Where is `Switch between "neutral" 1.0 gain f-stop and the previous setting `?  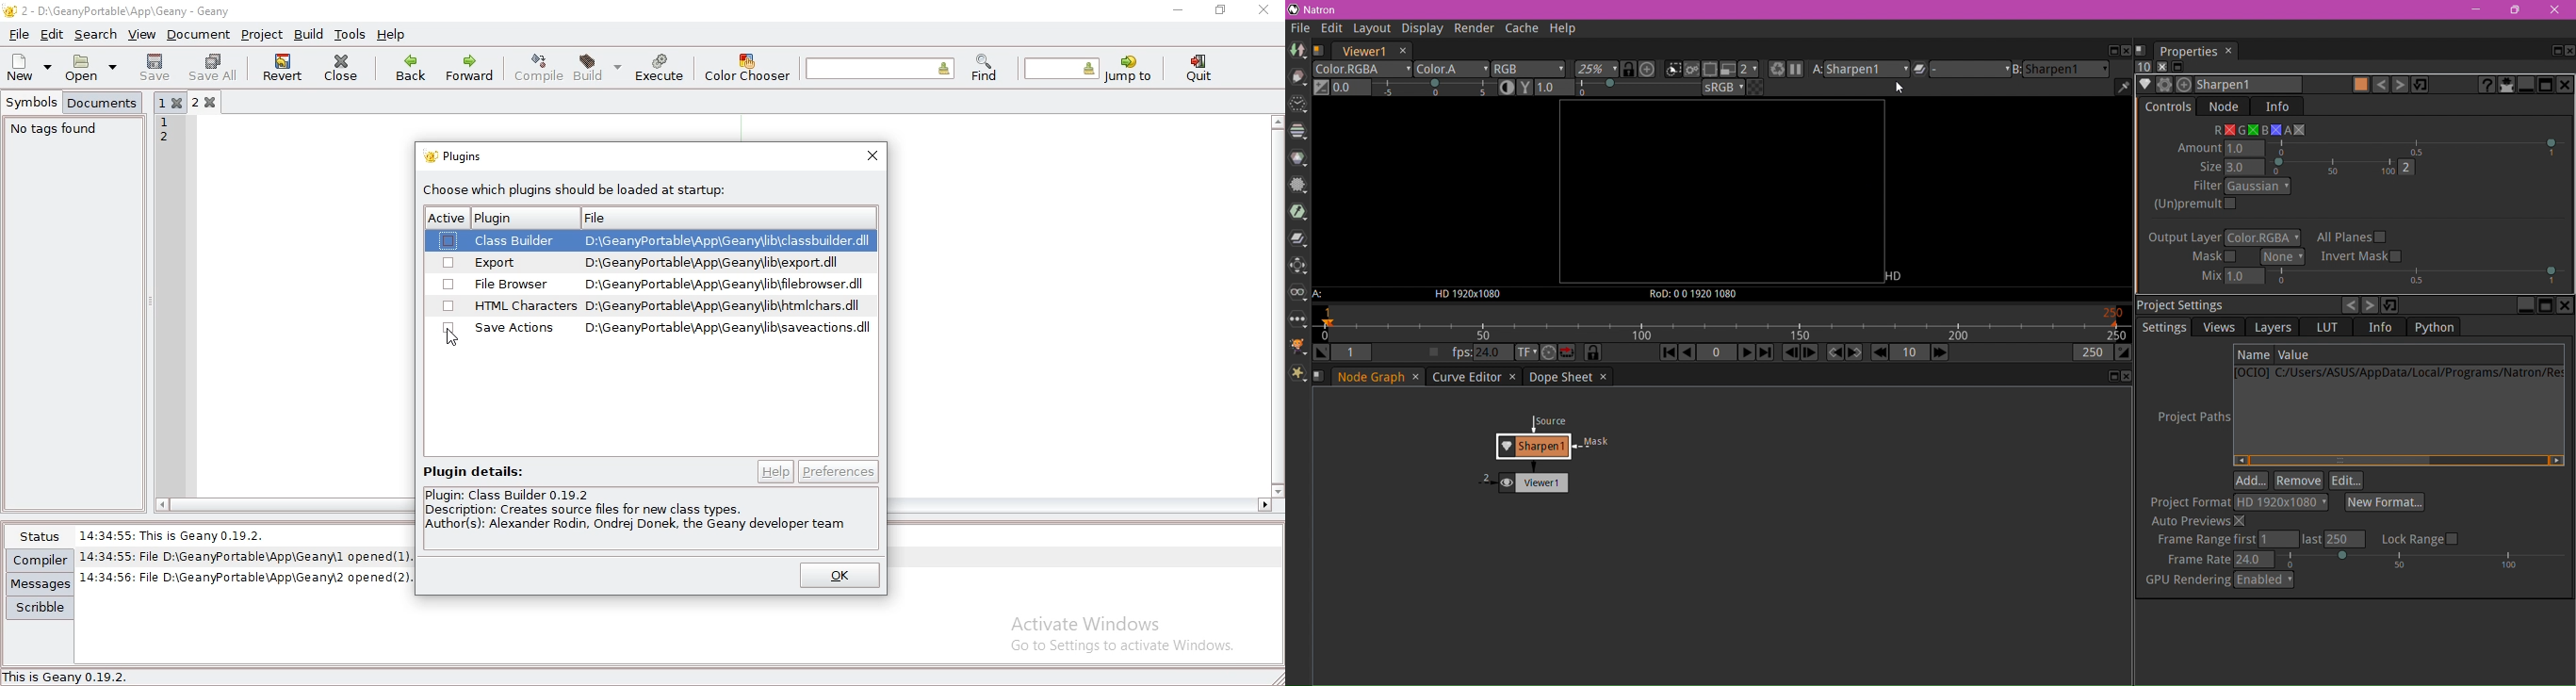 Switch between "neutral" 1.0 gain f-stop and the previous setting  is located at coordinates (1322, 88).